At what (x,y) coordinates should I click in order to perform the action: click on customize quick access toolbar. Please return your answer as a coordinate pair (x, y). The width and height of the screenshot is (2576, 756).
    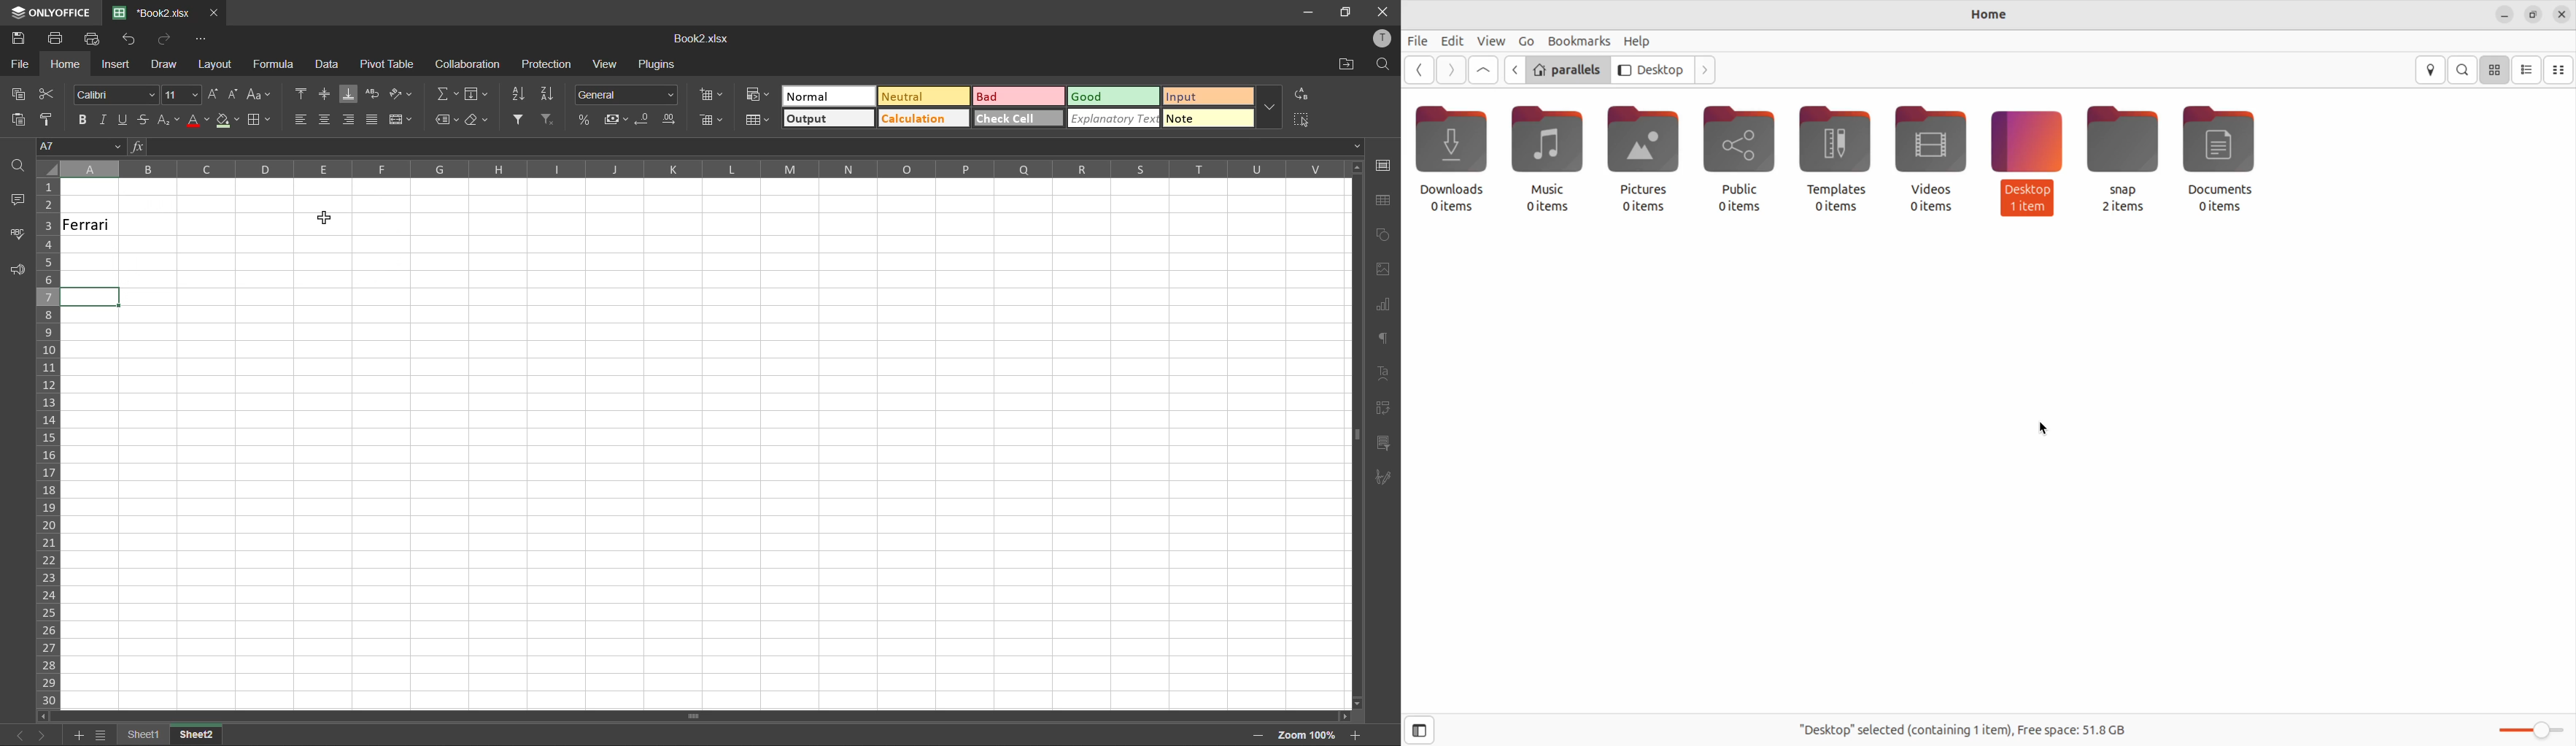
    Looking at the image, I should click on (202, 40).